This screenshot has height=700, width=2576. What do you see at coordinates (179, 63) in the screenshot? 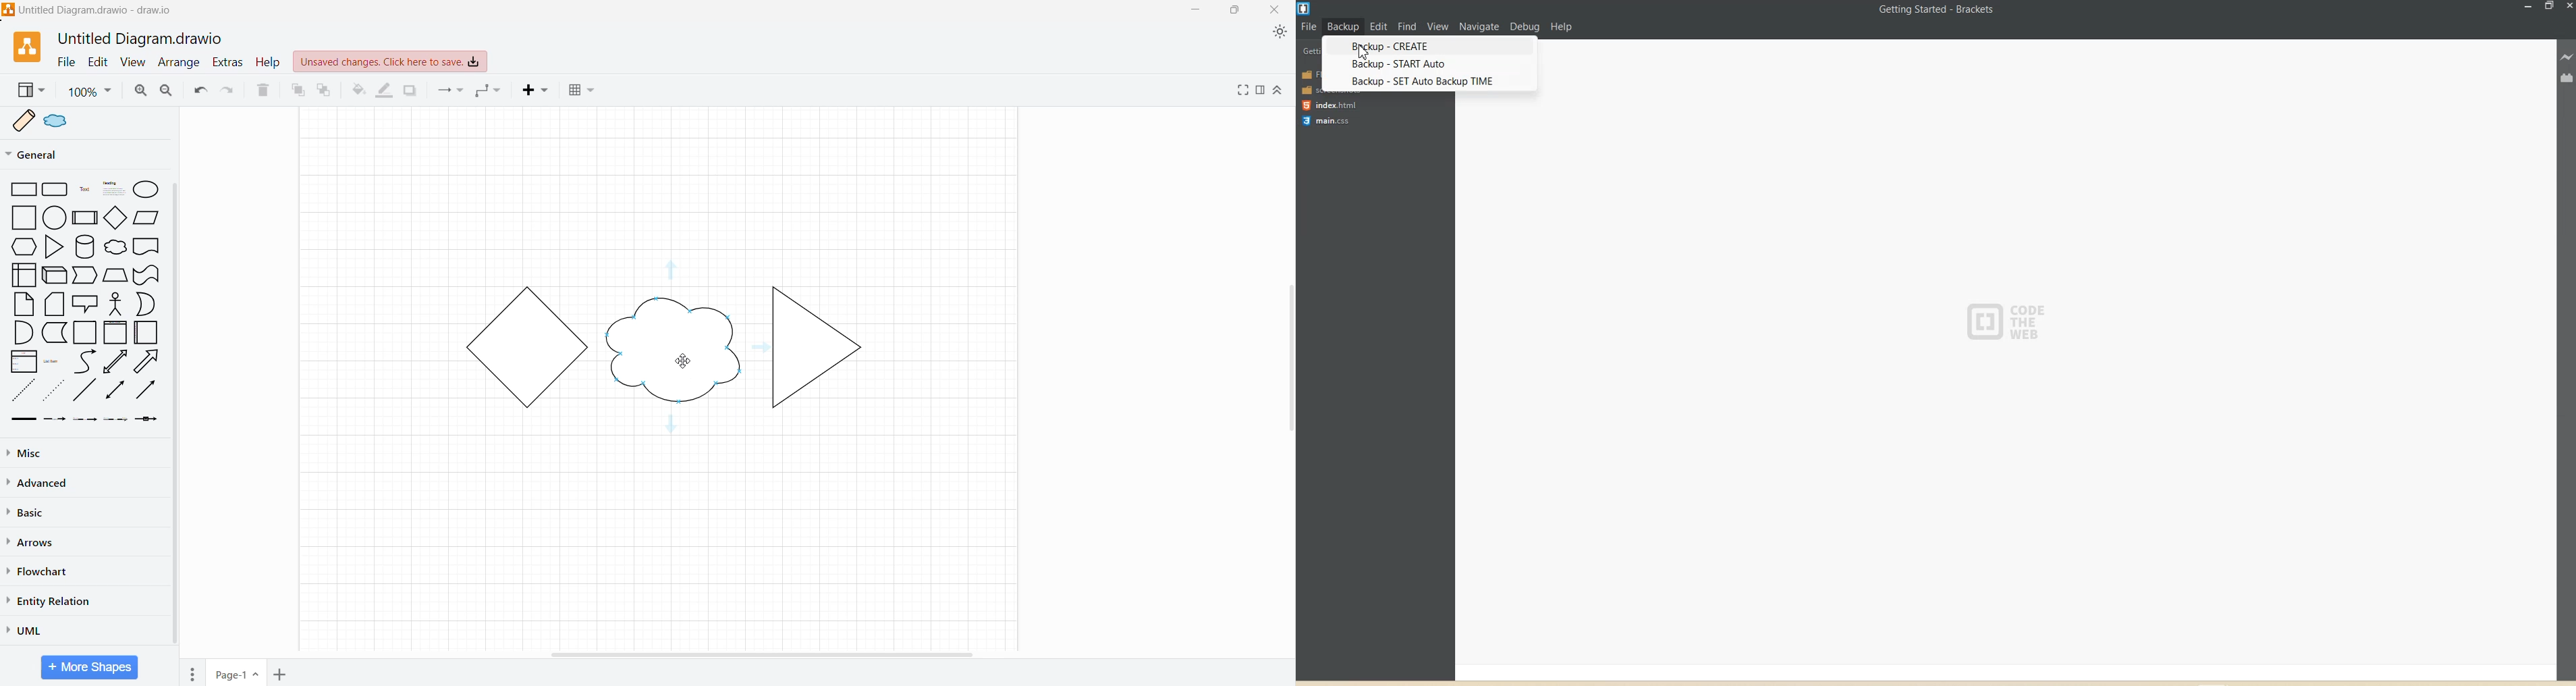
I see `Arrange` at bounding box center [179, 63].